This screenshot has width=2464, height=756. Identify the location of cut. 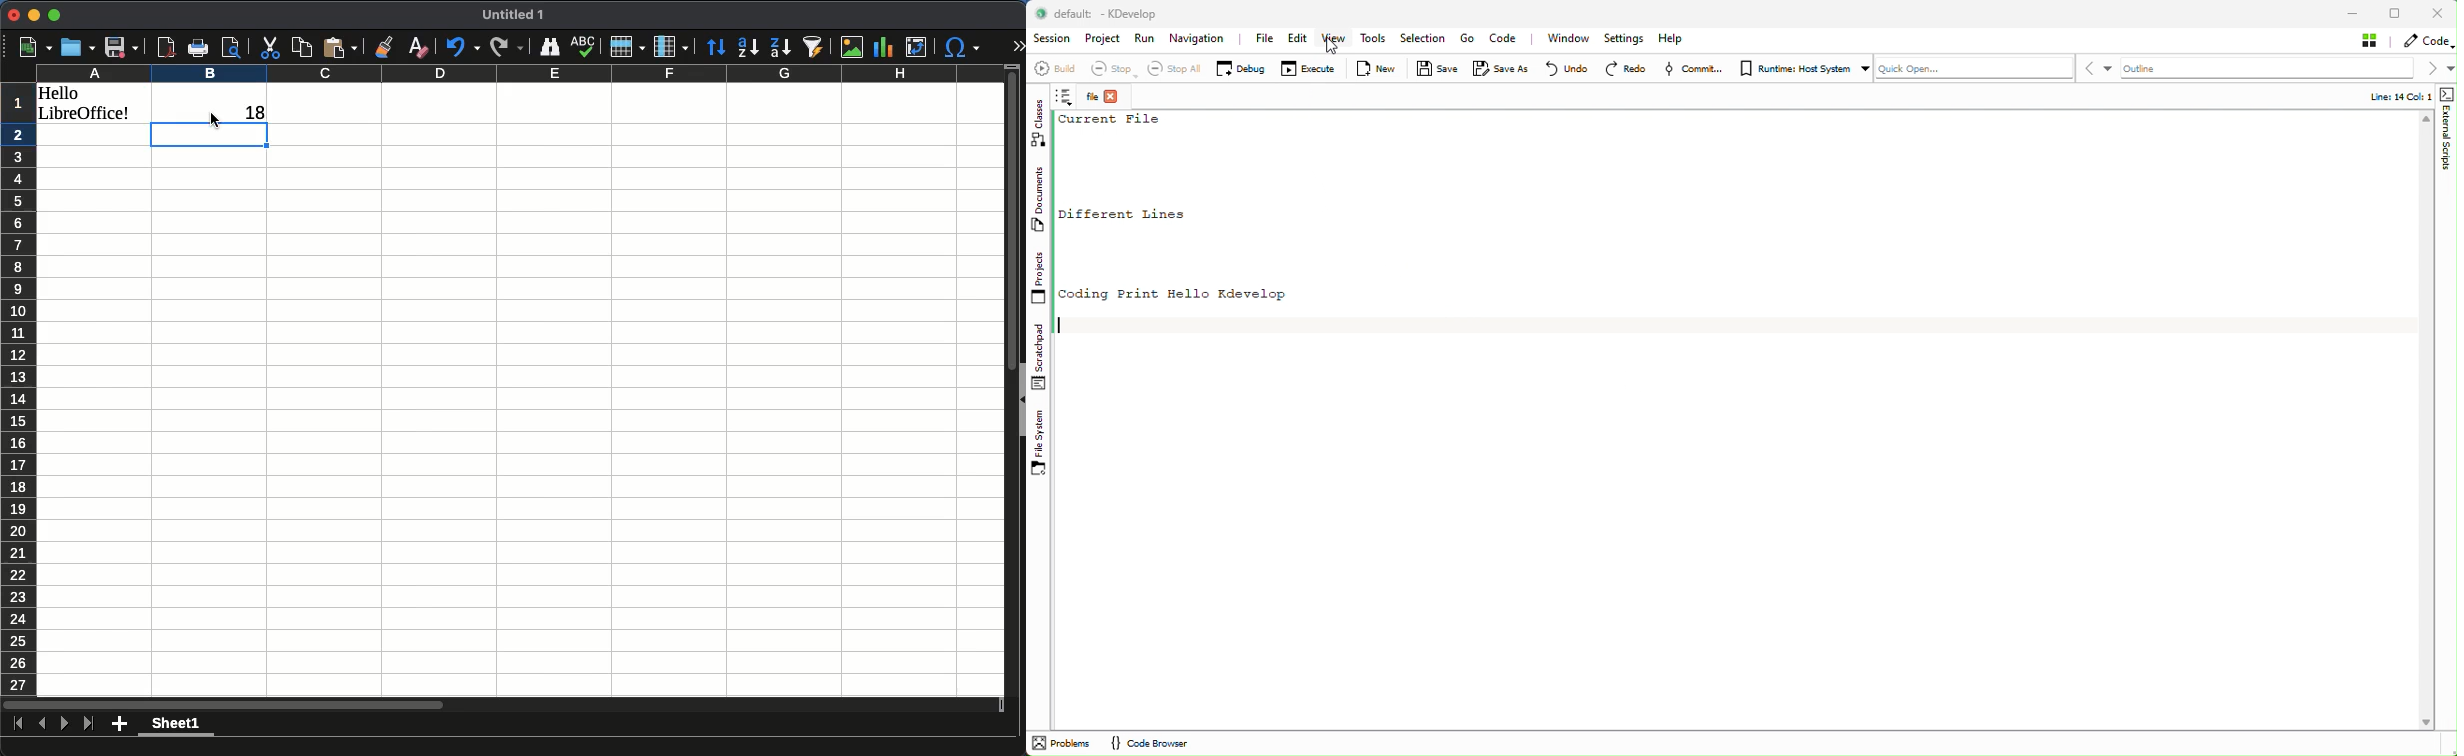
(268, 47).